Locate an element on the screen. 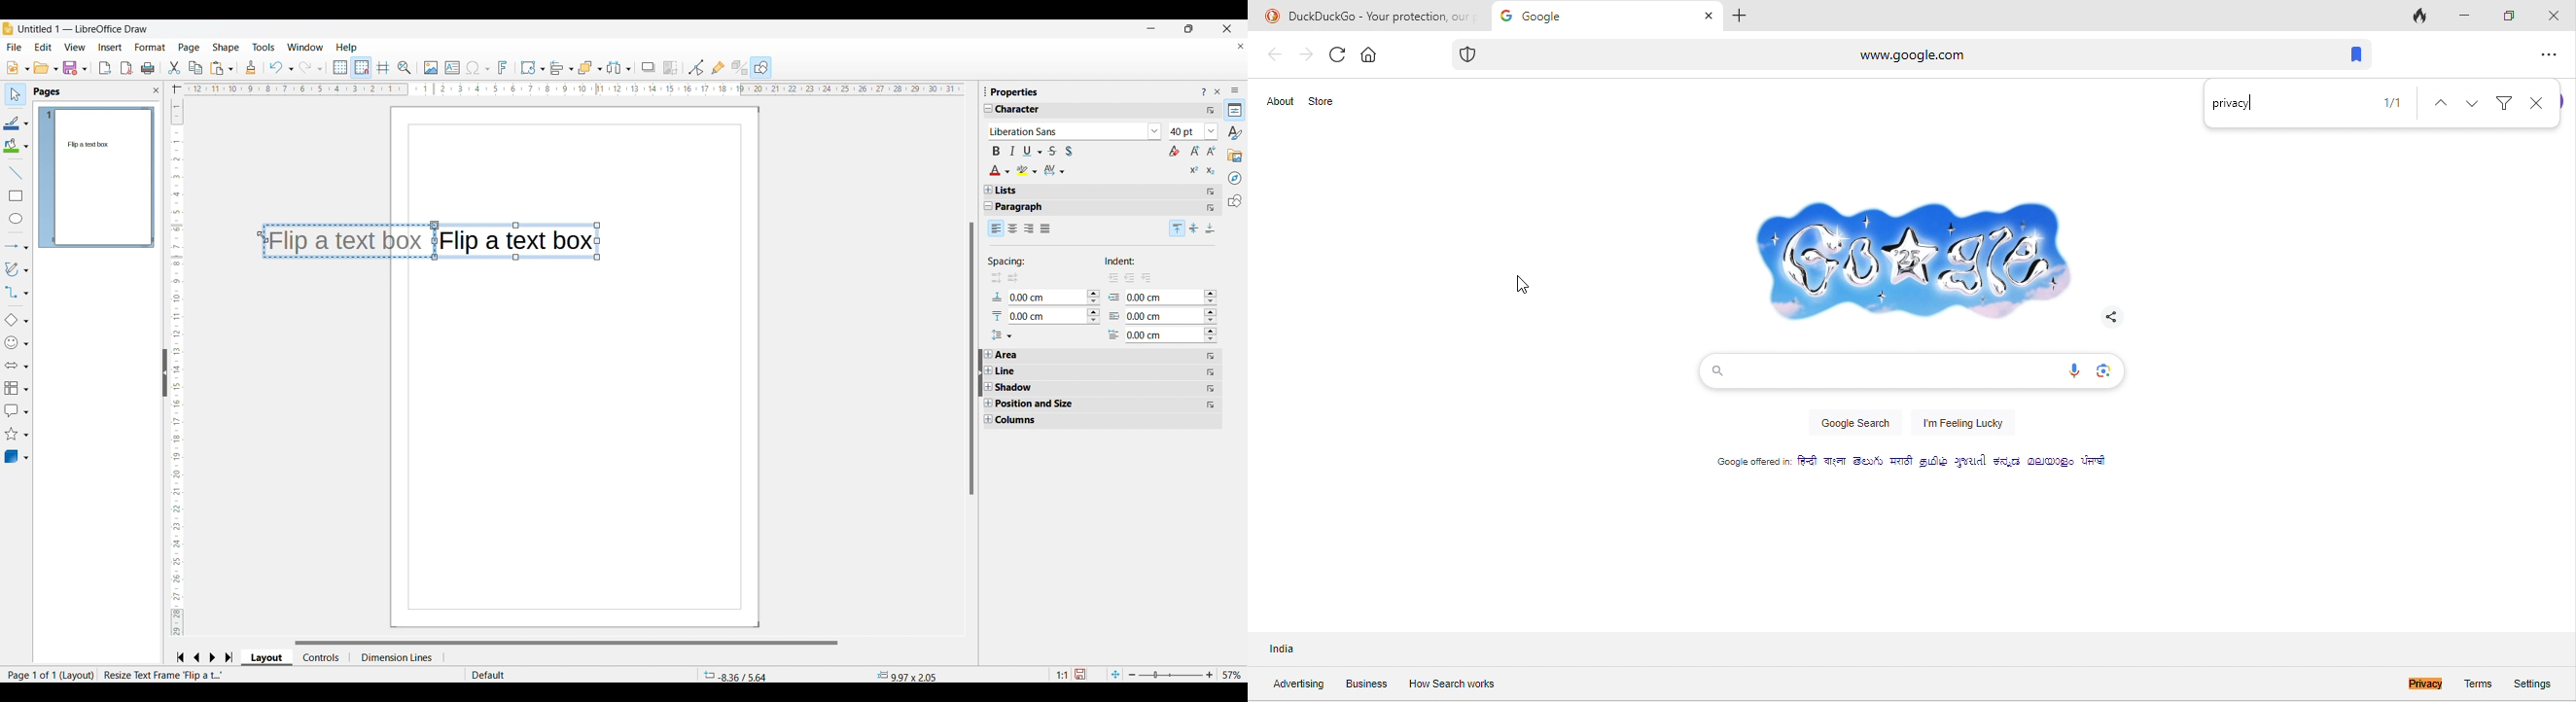 This screenshot has width=2576, height=728. Transformation options is located at coordinates (533, 68).